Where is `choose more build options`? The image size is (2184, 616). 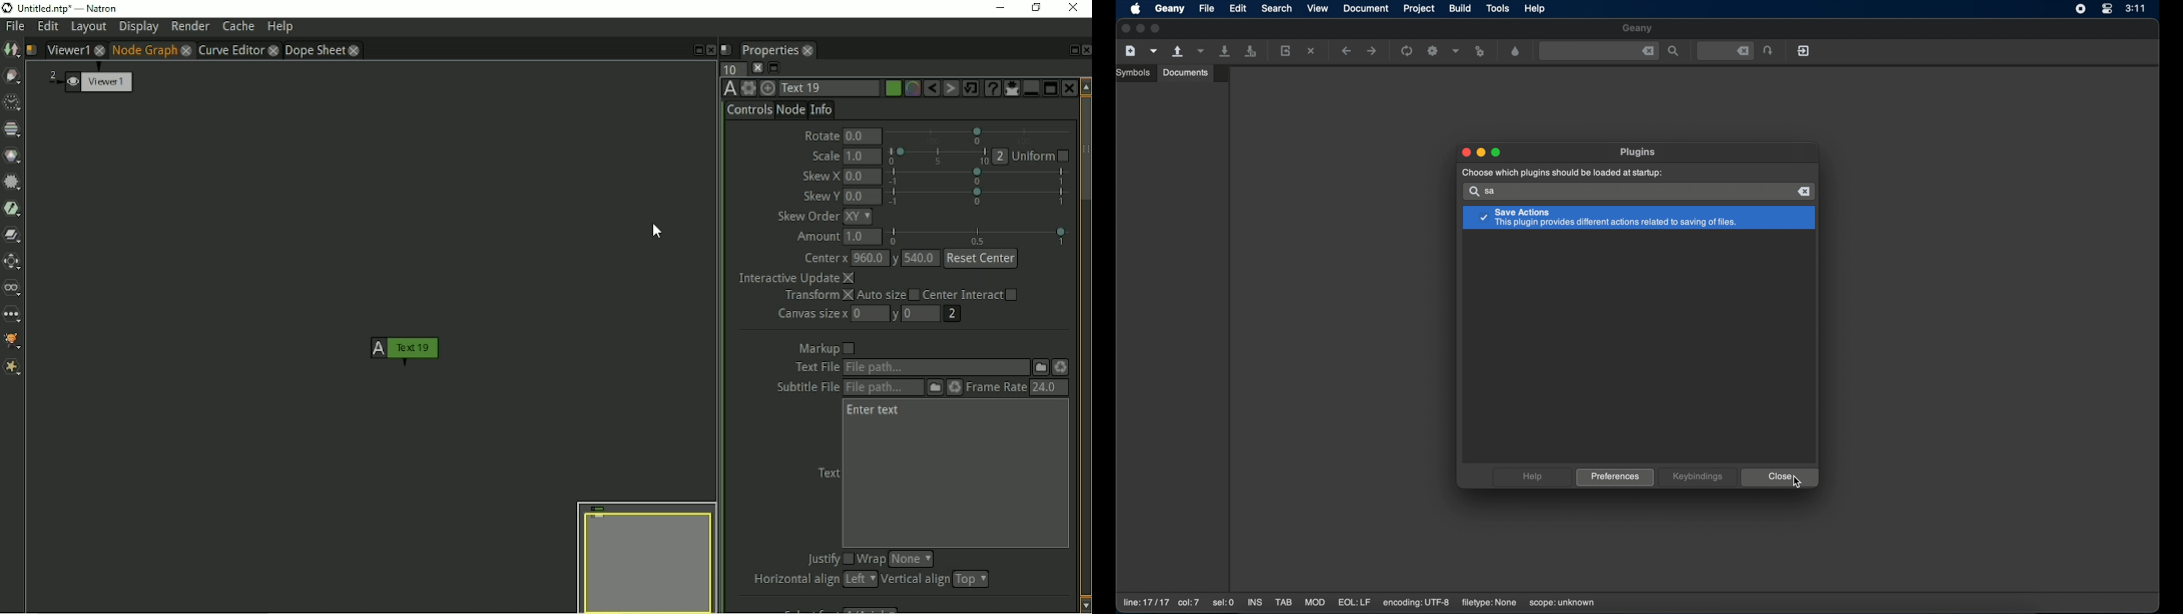
choose more build options is located at coordinates (1456, 51).